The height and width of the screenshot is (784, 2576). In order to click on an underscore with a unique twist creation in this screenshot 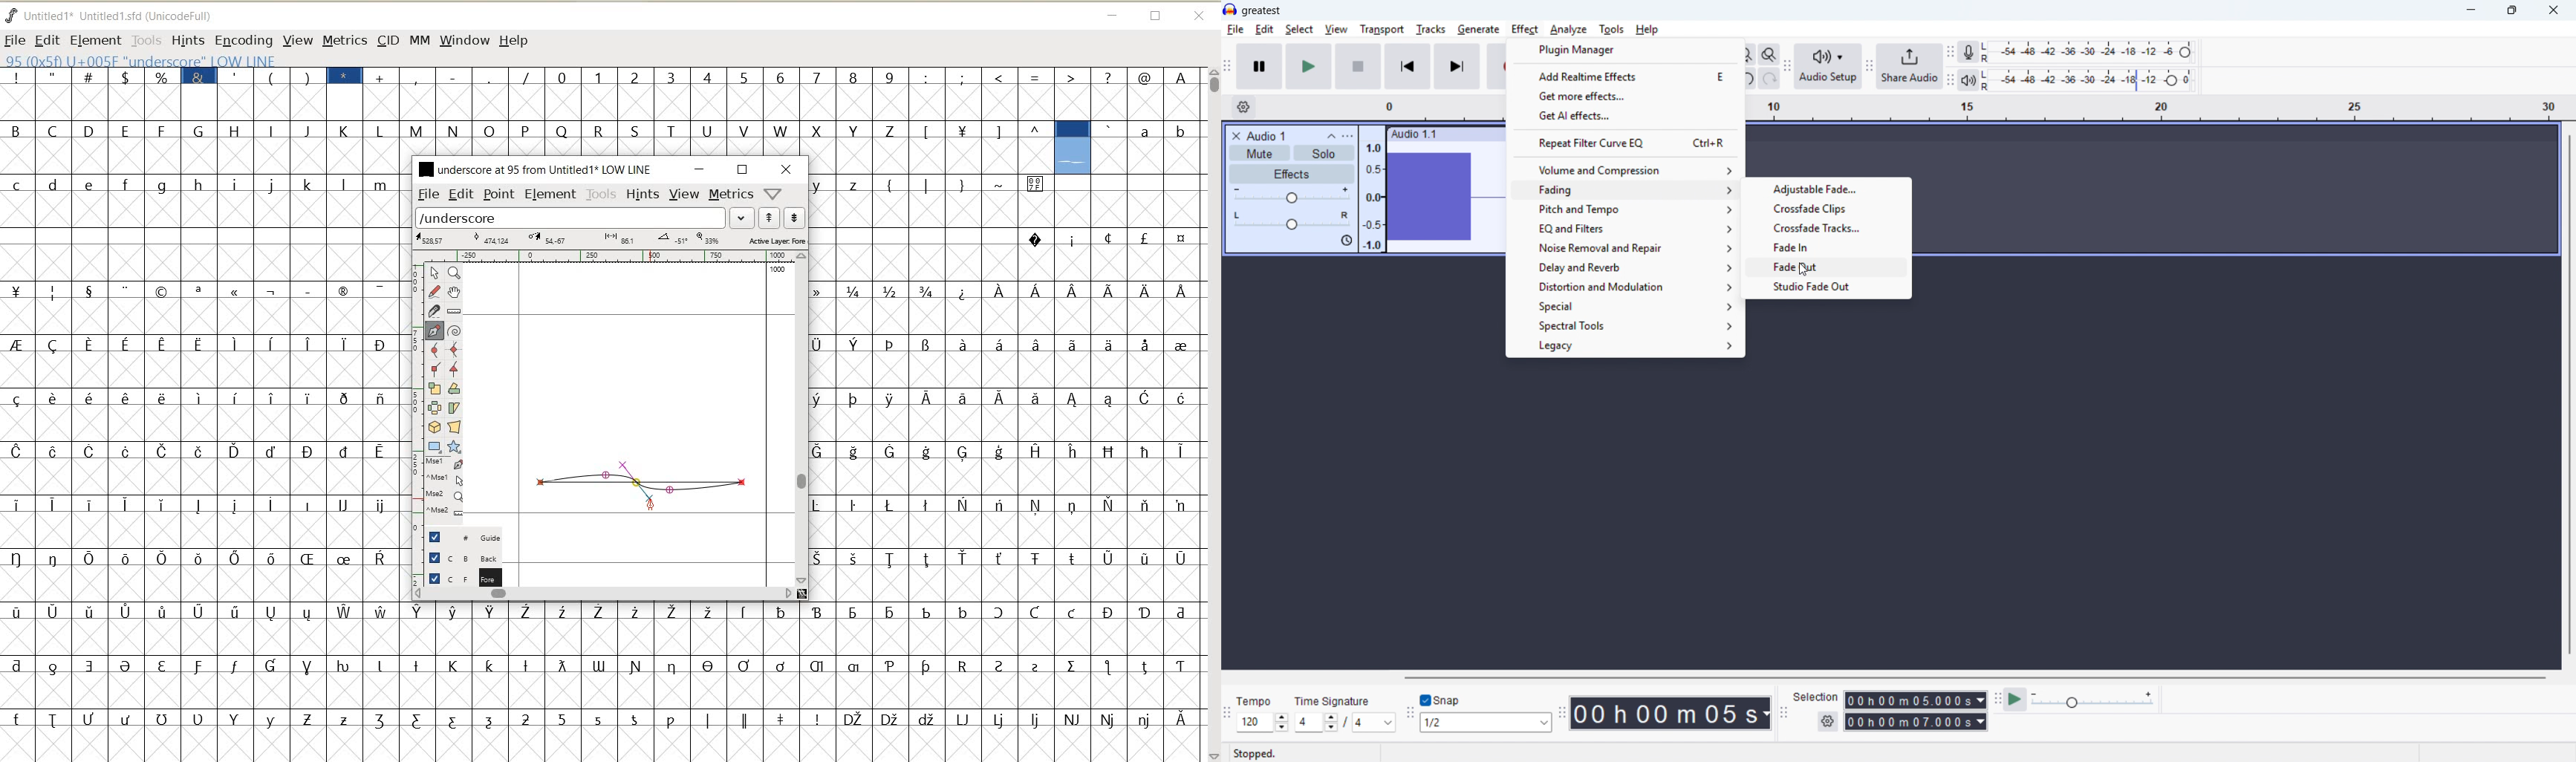, I will do `click(642, 481)`.